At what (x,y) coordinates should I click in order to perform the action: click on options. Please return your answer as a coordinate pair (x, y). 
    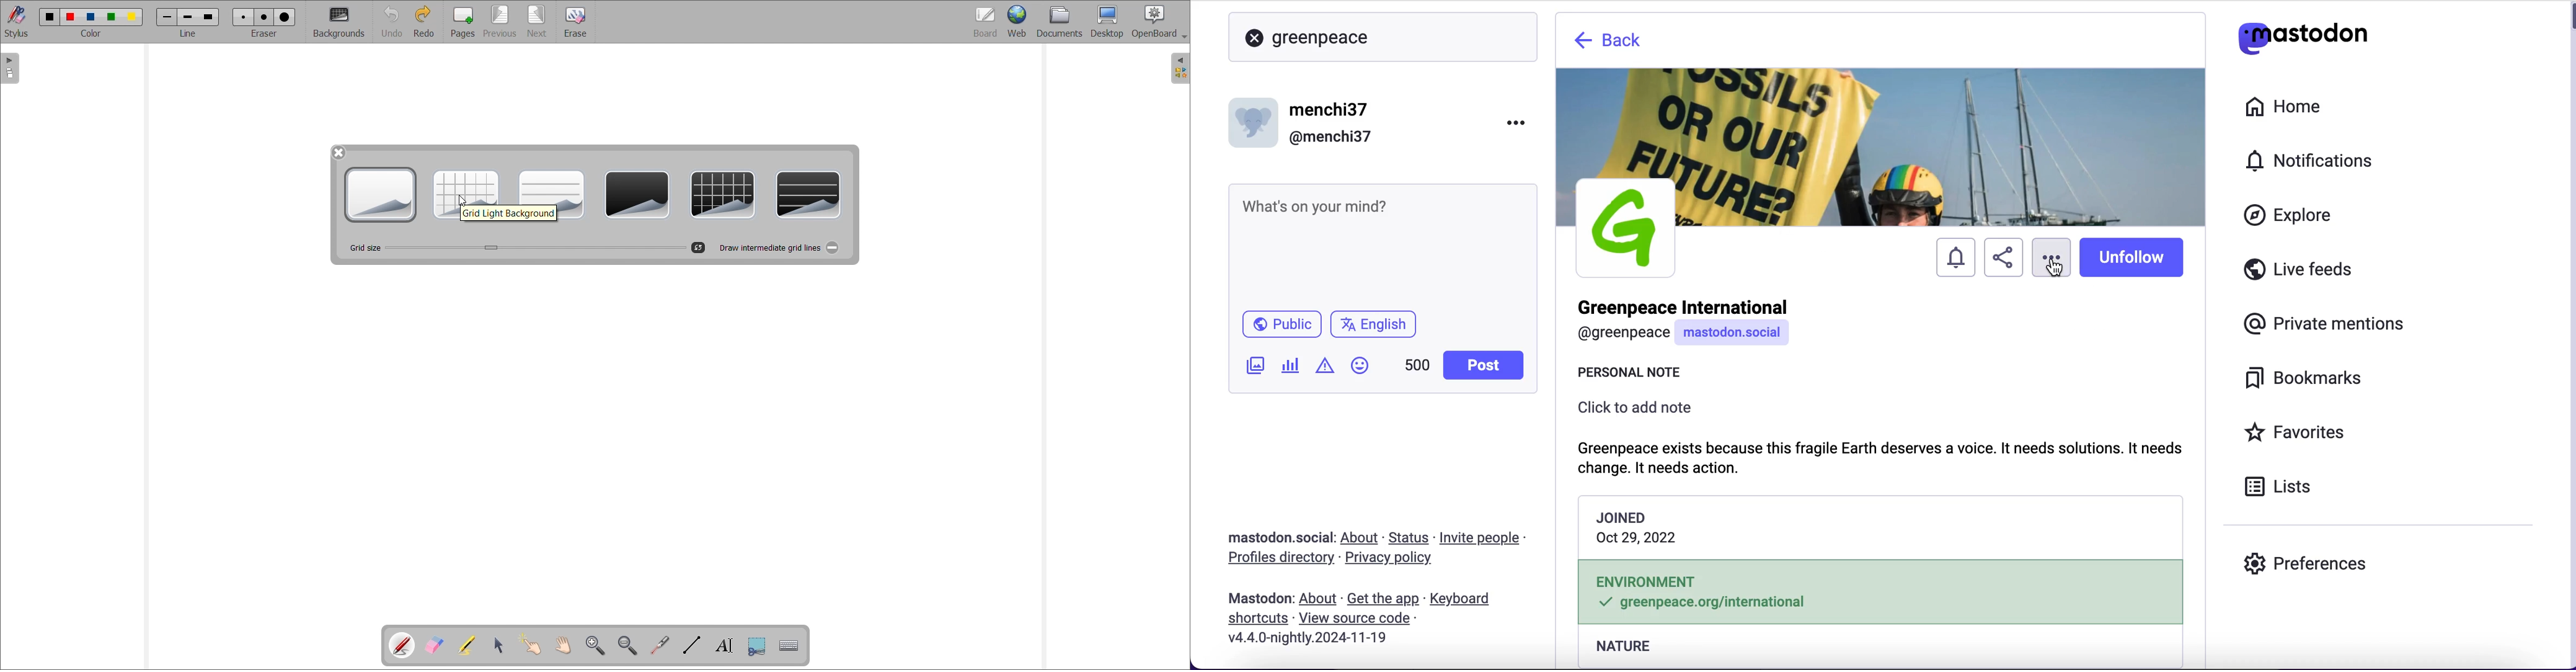
    Looking at the image, I should click on (2050, 248).